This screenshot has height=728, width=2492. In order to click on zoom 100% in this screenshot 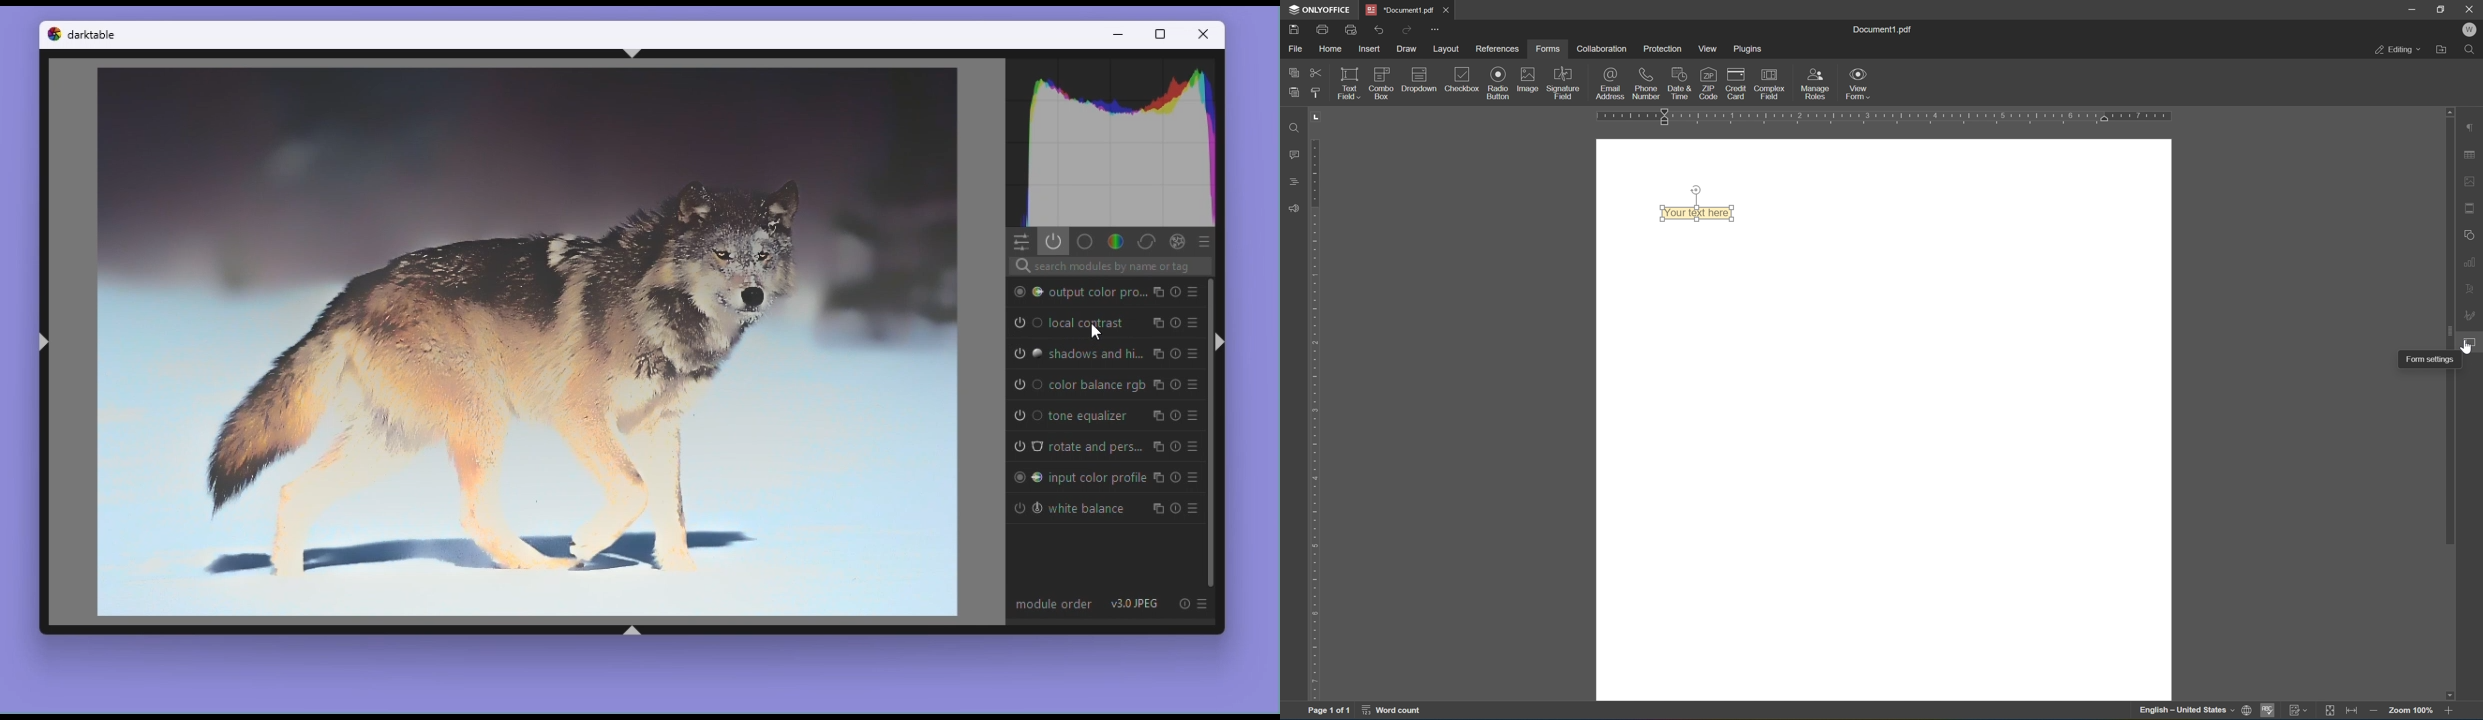, I will do `click(2409, 709)`.